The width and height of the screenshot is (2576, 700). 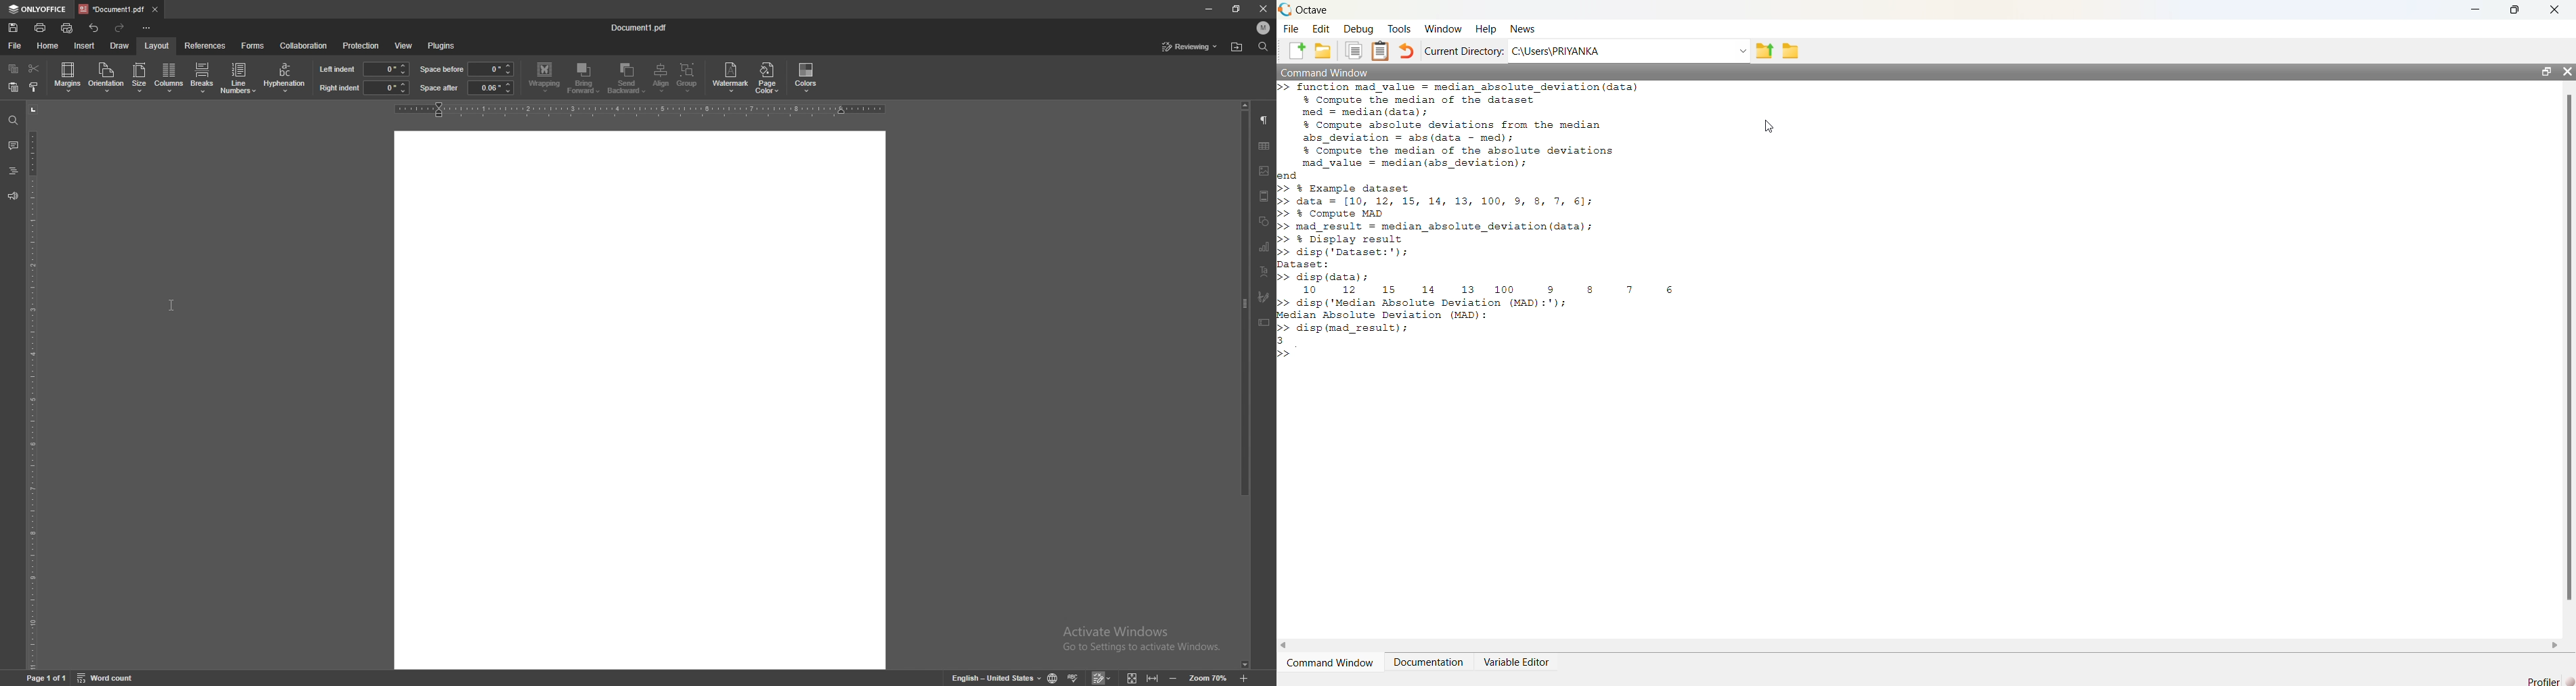 What do you see at coordinates (360, 46) in the screenshot?
I see `protection` at bounding box center [360, 46].